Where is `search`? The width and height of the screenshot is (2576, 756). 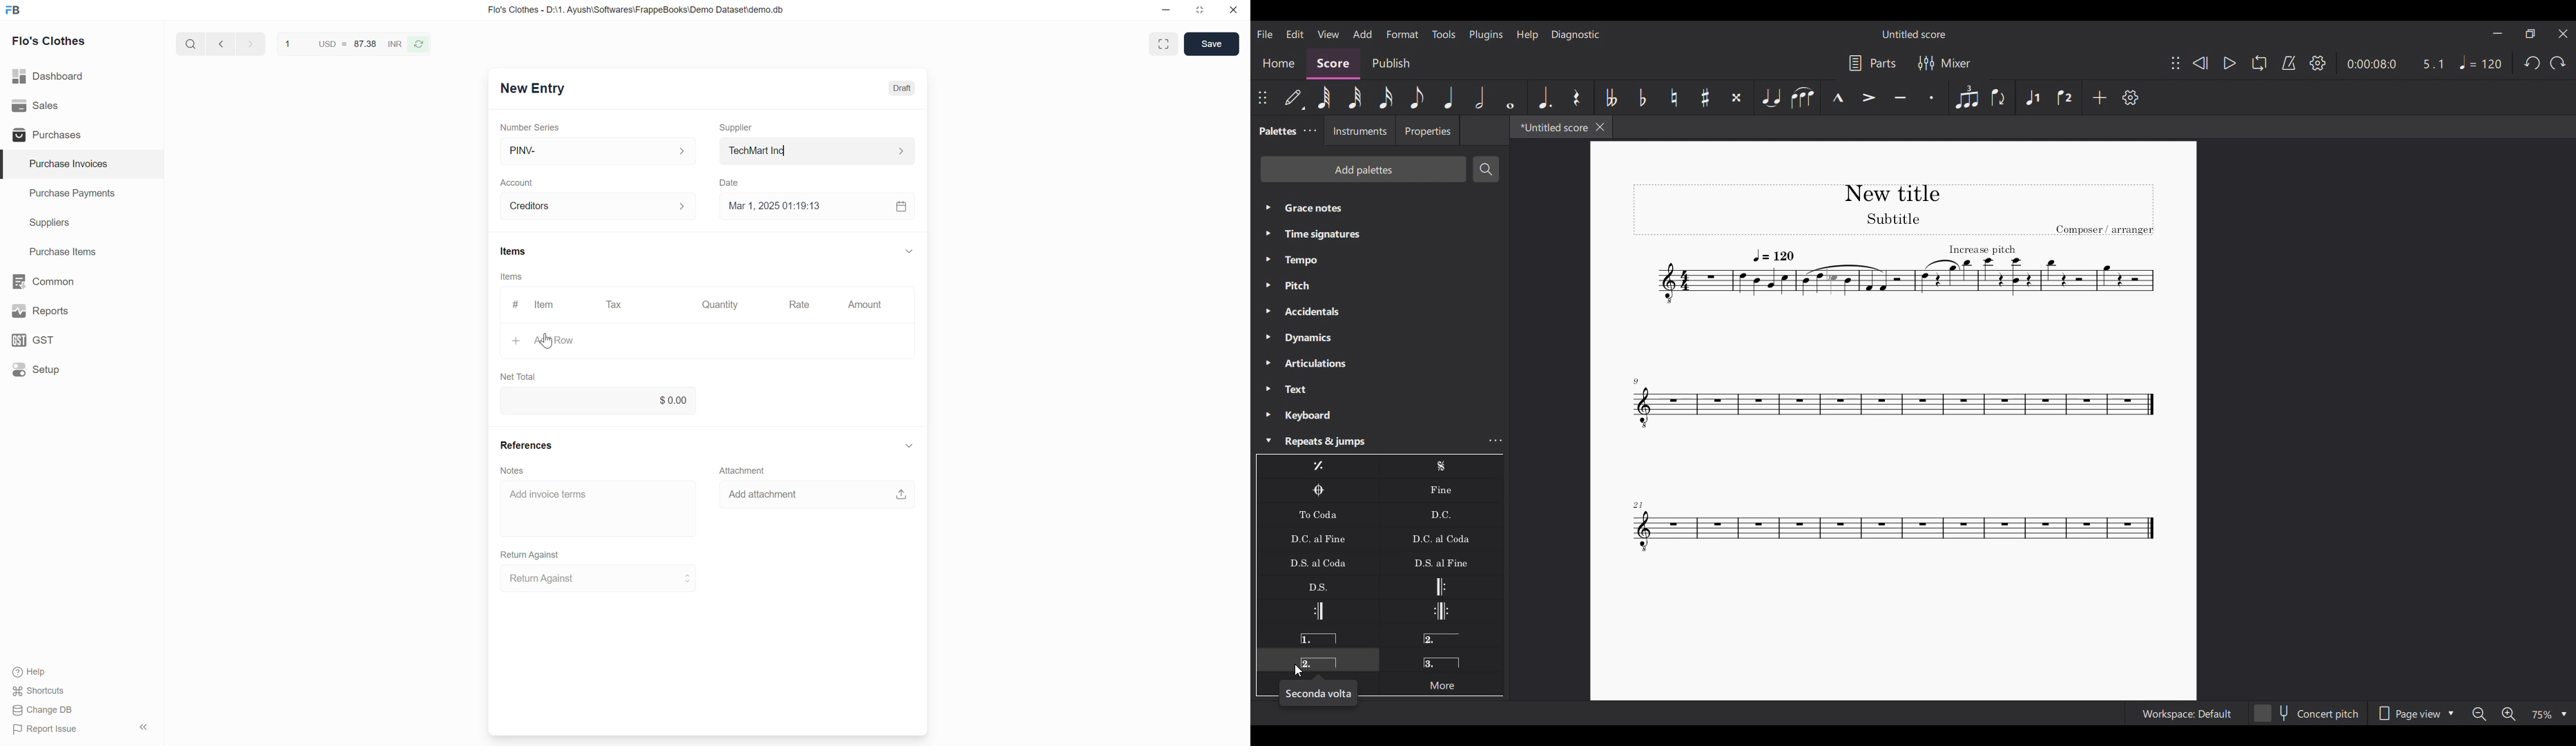 search is located at coordinates (189, 42).